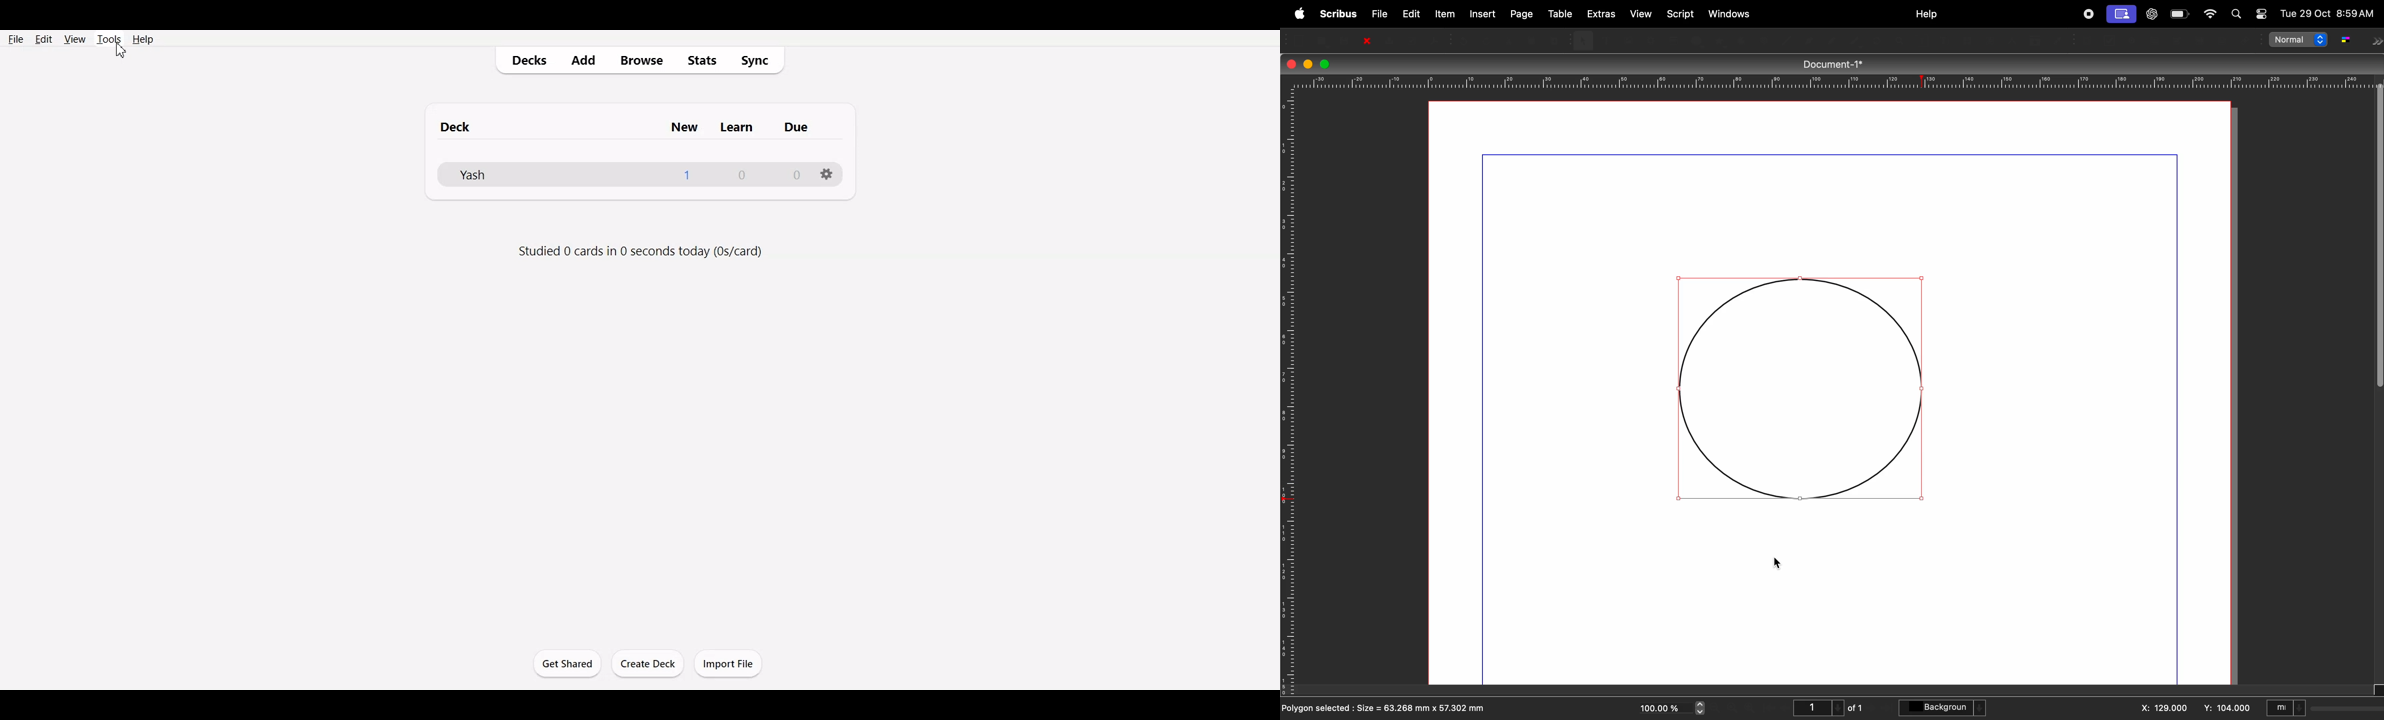 The height and width of the screenshot is (728, 2408). I want to click on rotate item, so click(1878, 41).